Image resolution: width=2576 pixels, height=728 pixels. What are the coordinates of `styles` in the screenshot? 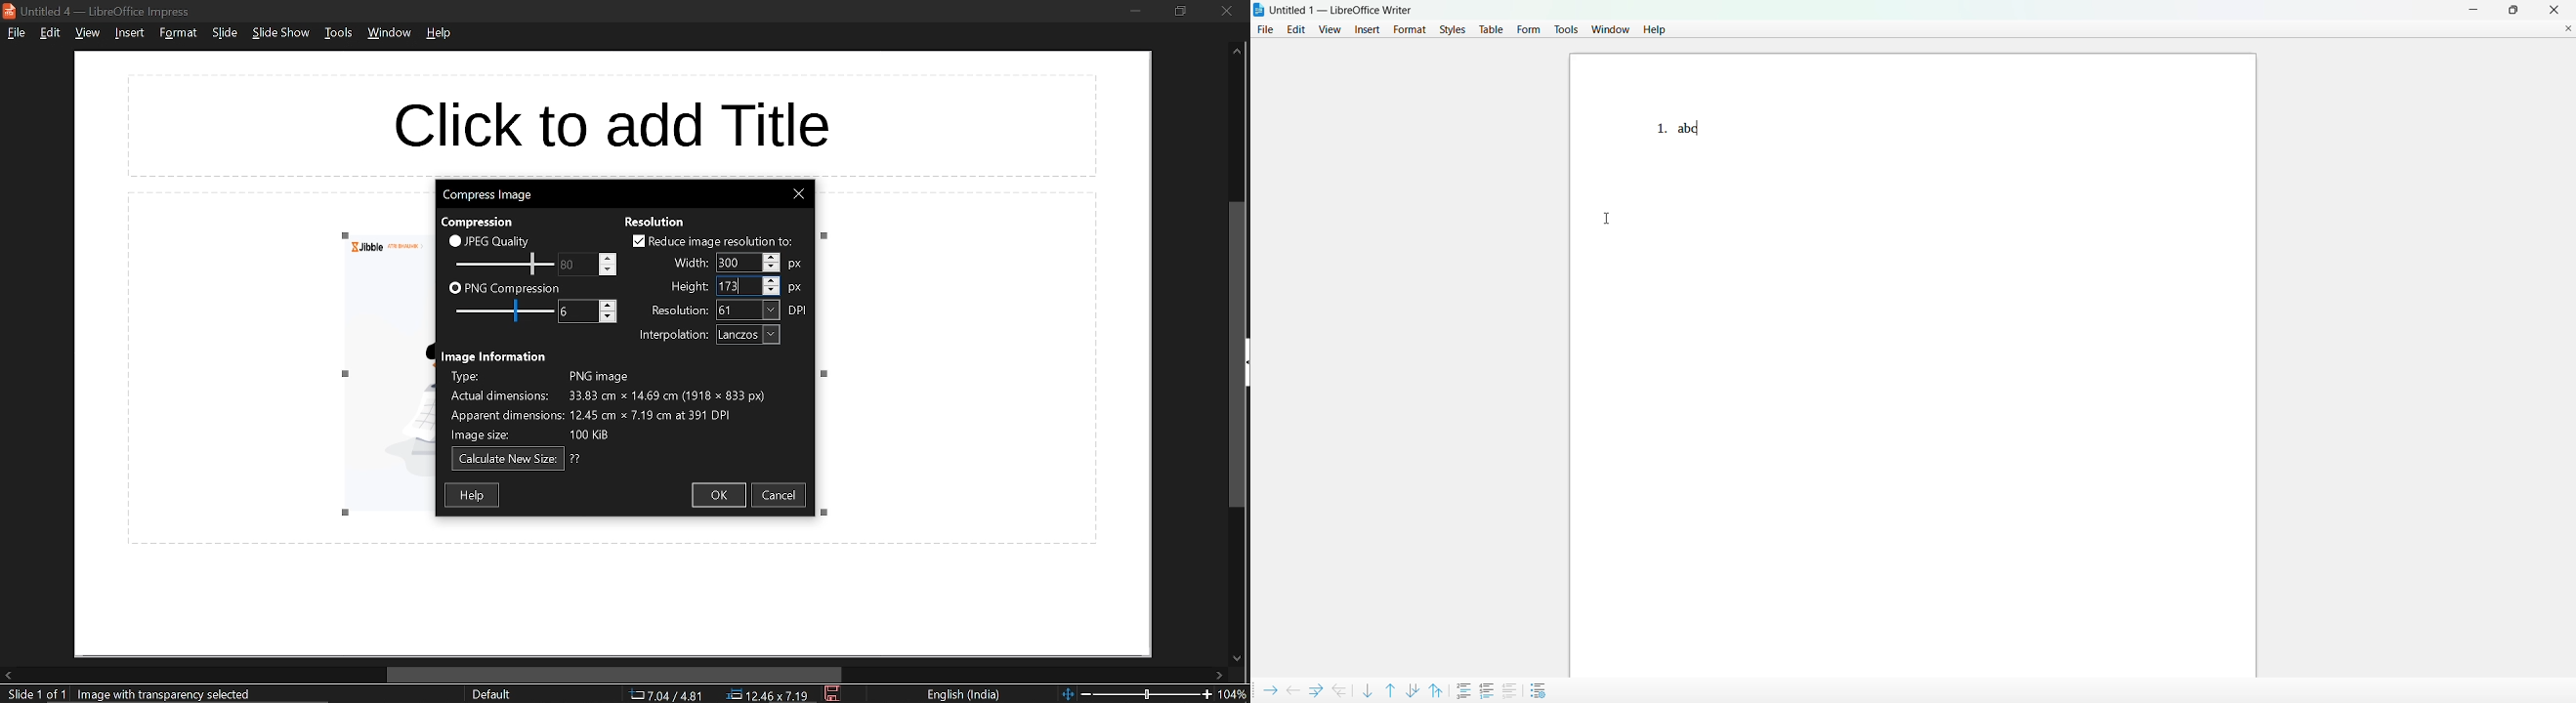 It's located at (1450, 30).